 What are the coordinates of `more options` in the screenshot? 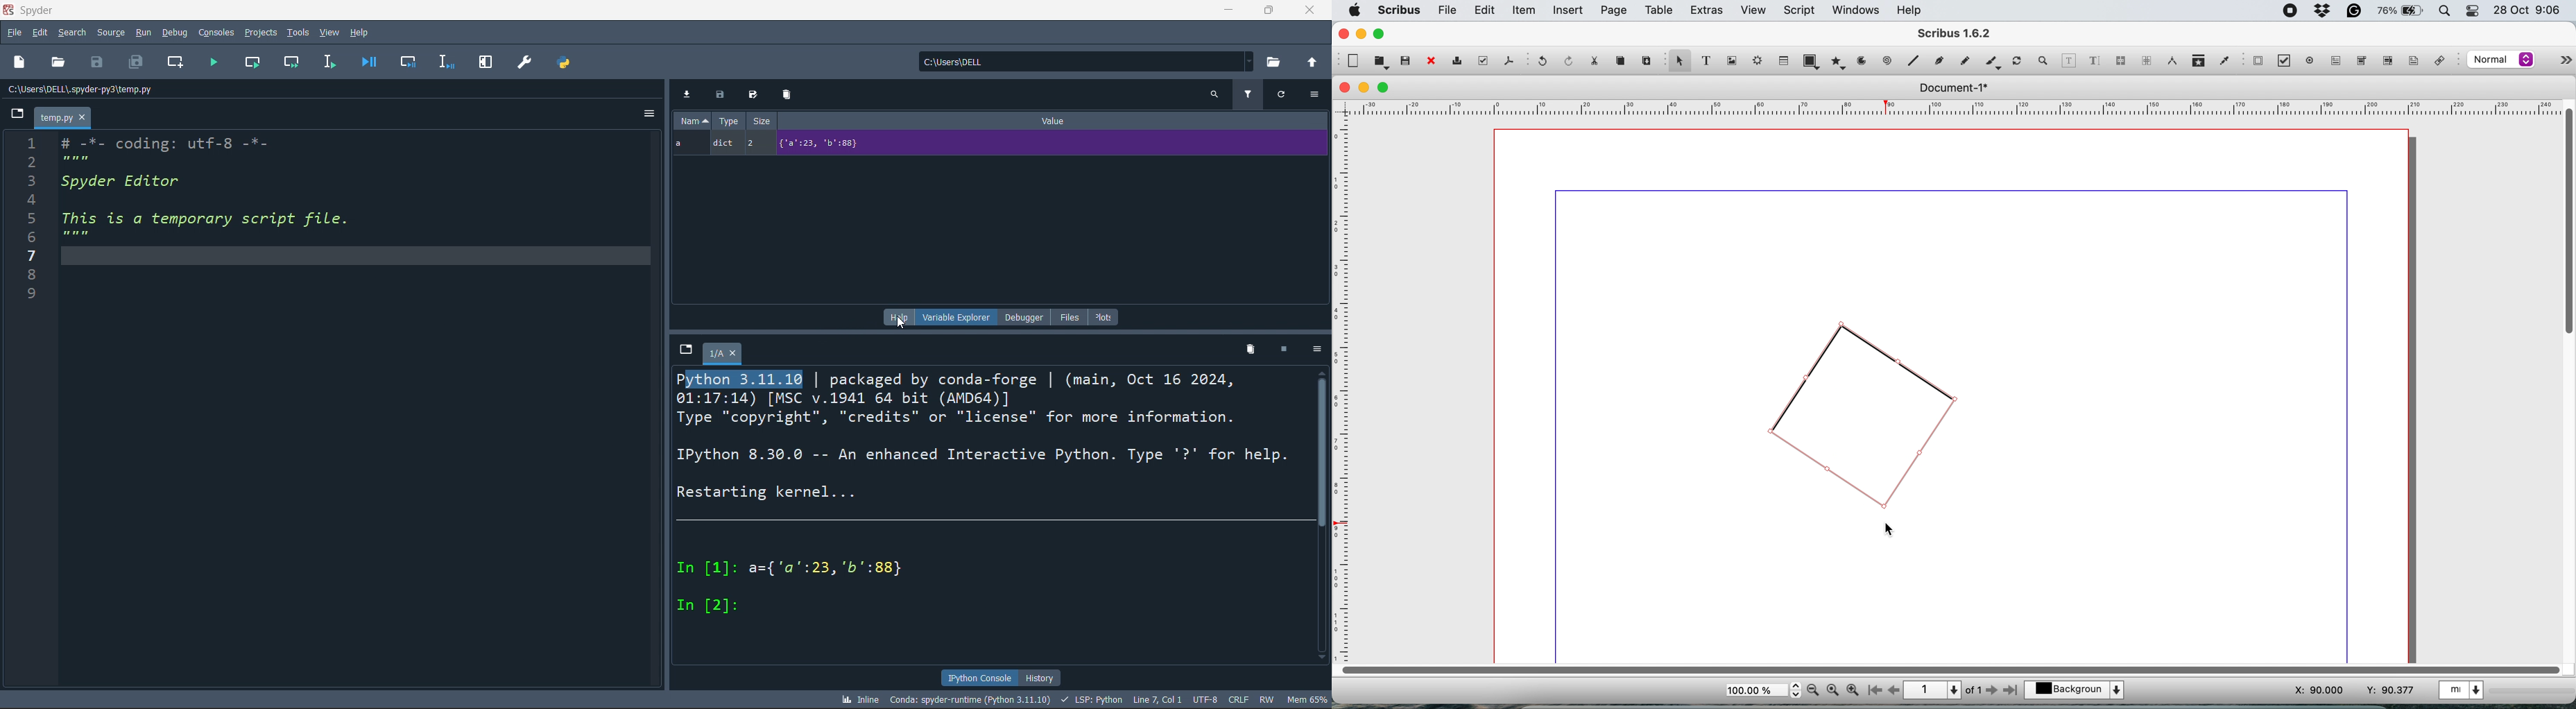 It's located at (1315, 97).